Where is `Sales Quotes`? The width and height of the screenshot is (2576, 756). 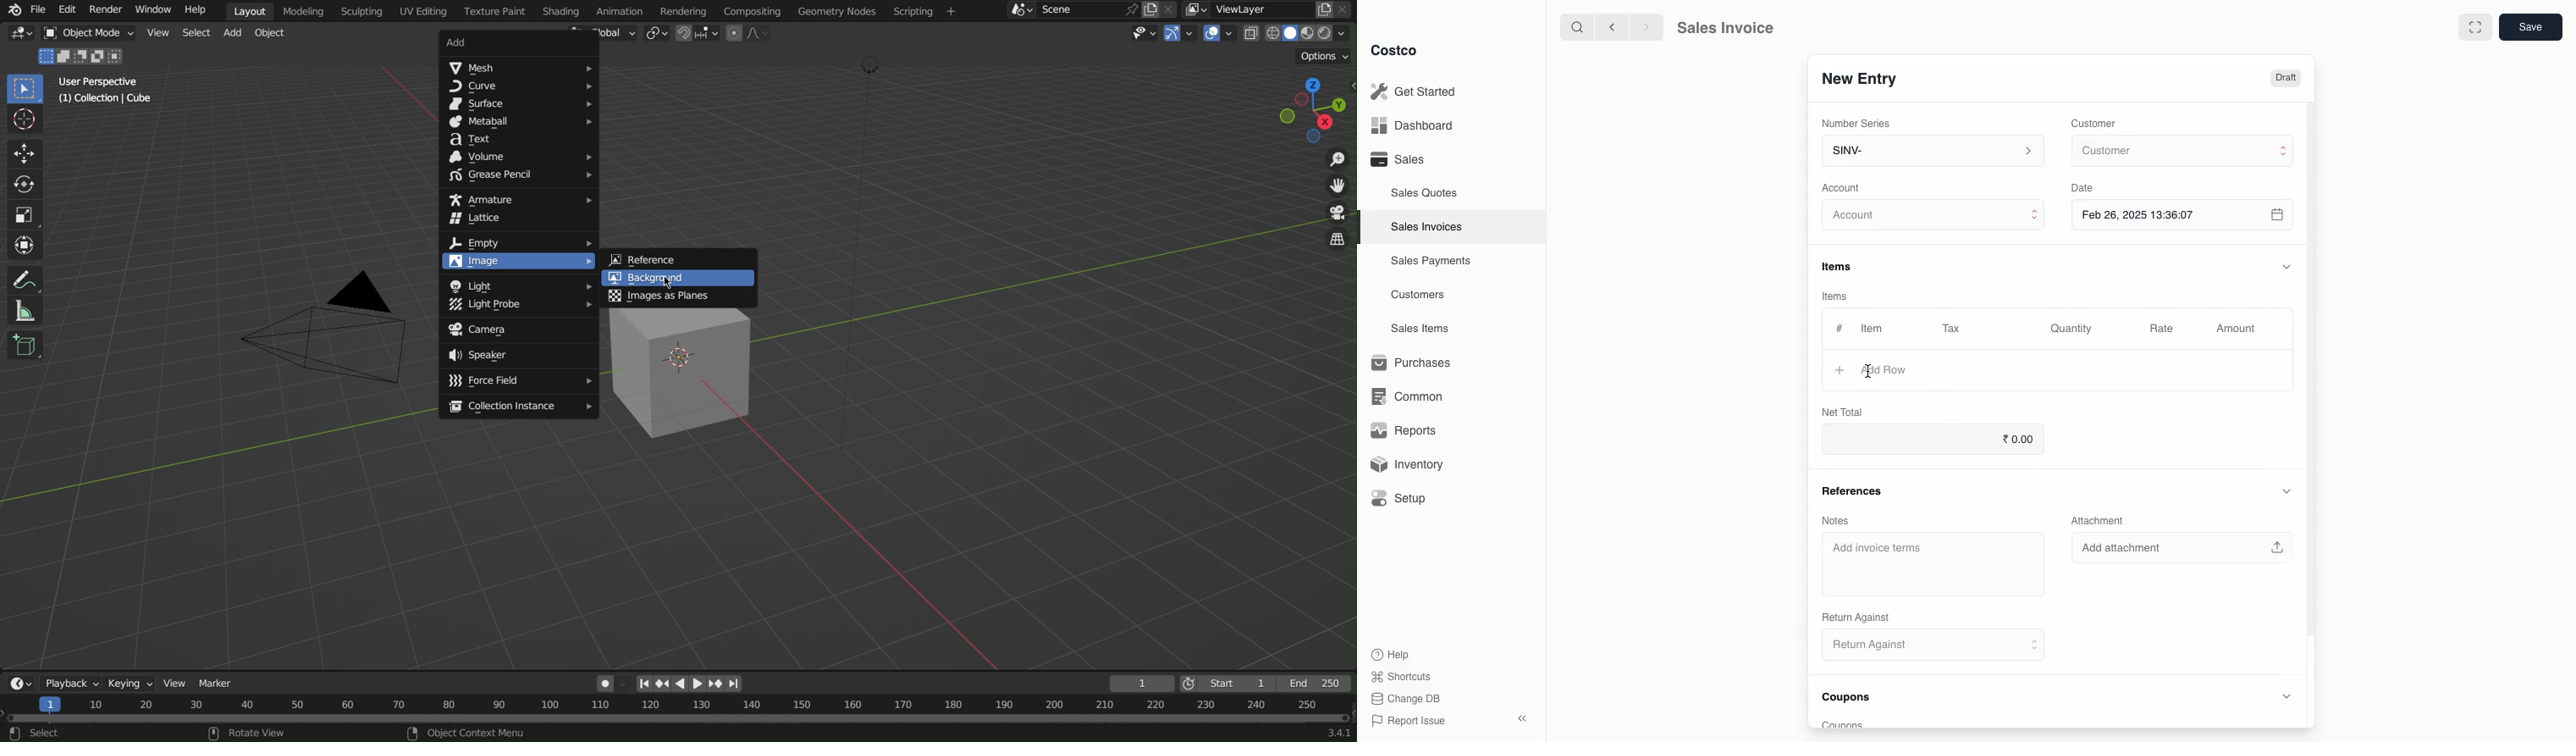
Sales Quotes is located at coordinates (1426, 192).